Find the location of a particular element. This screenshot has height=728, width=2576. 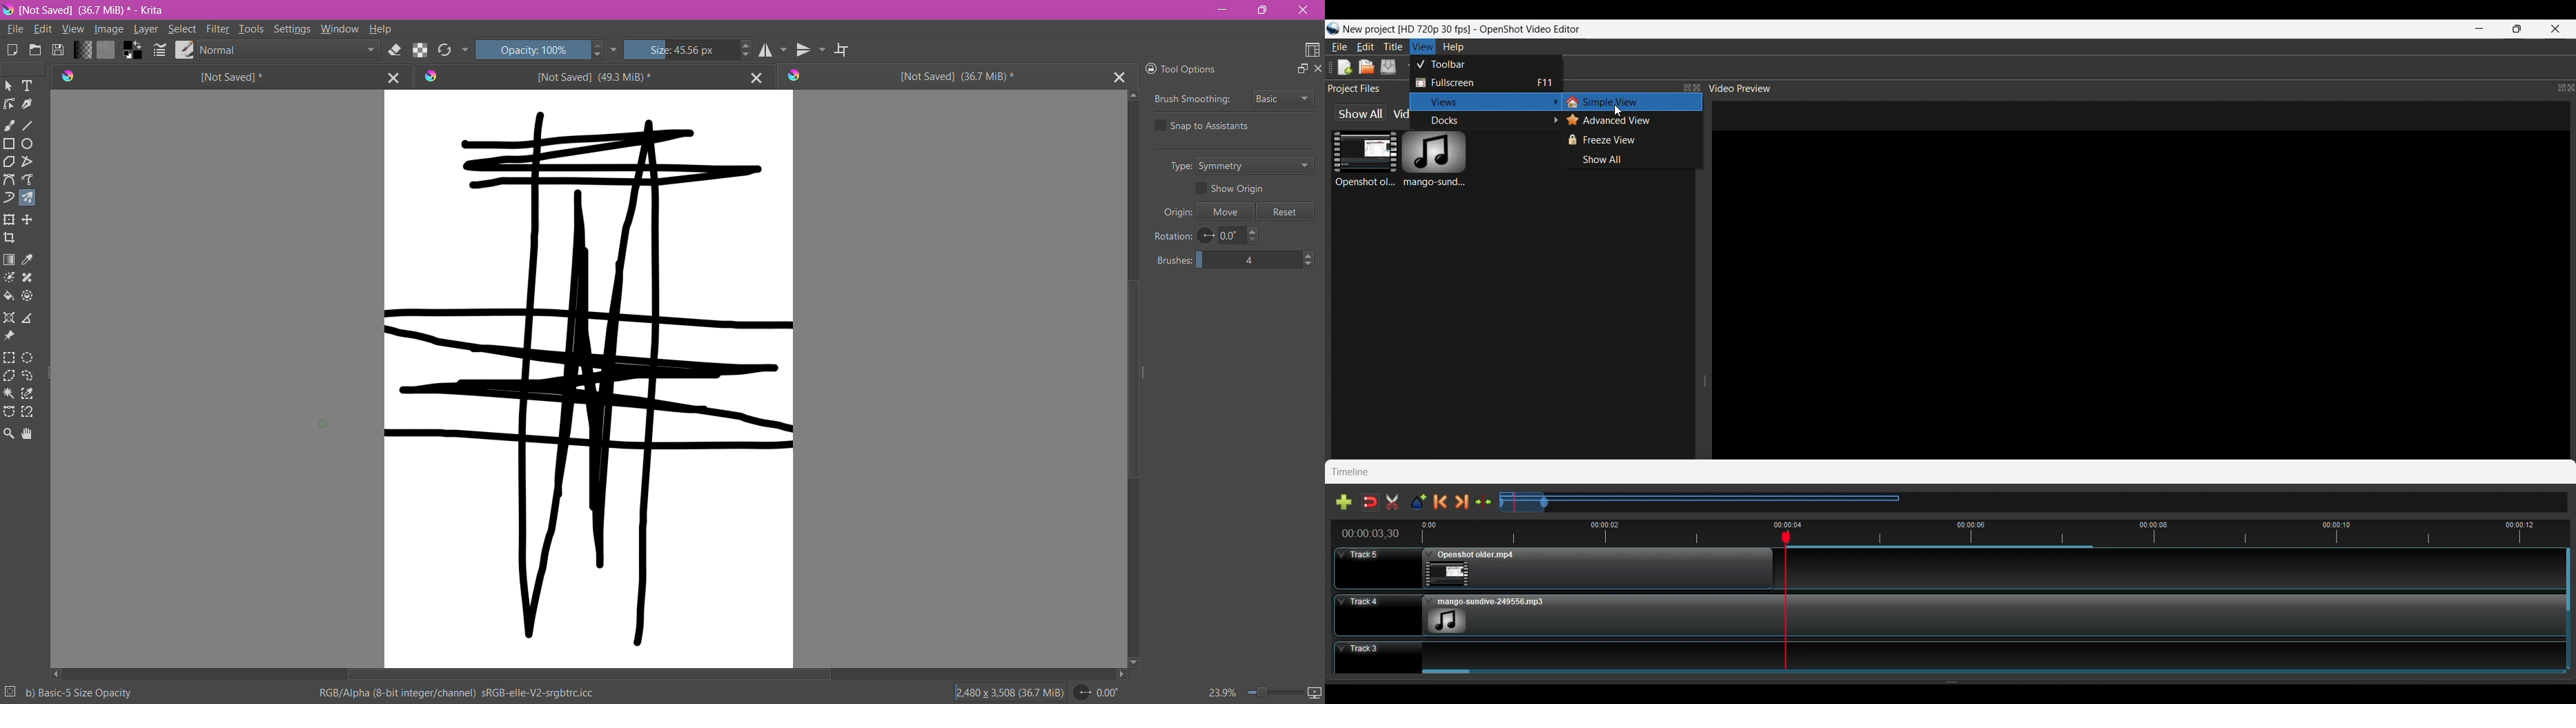

Ellipse Tool is located at coordinates (29, 144).